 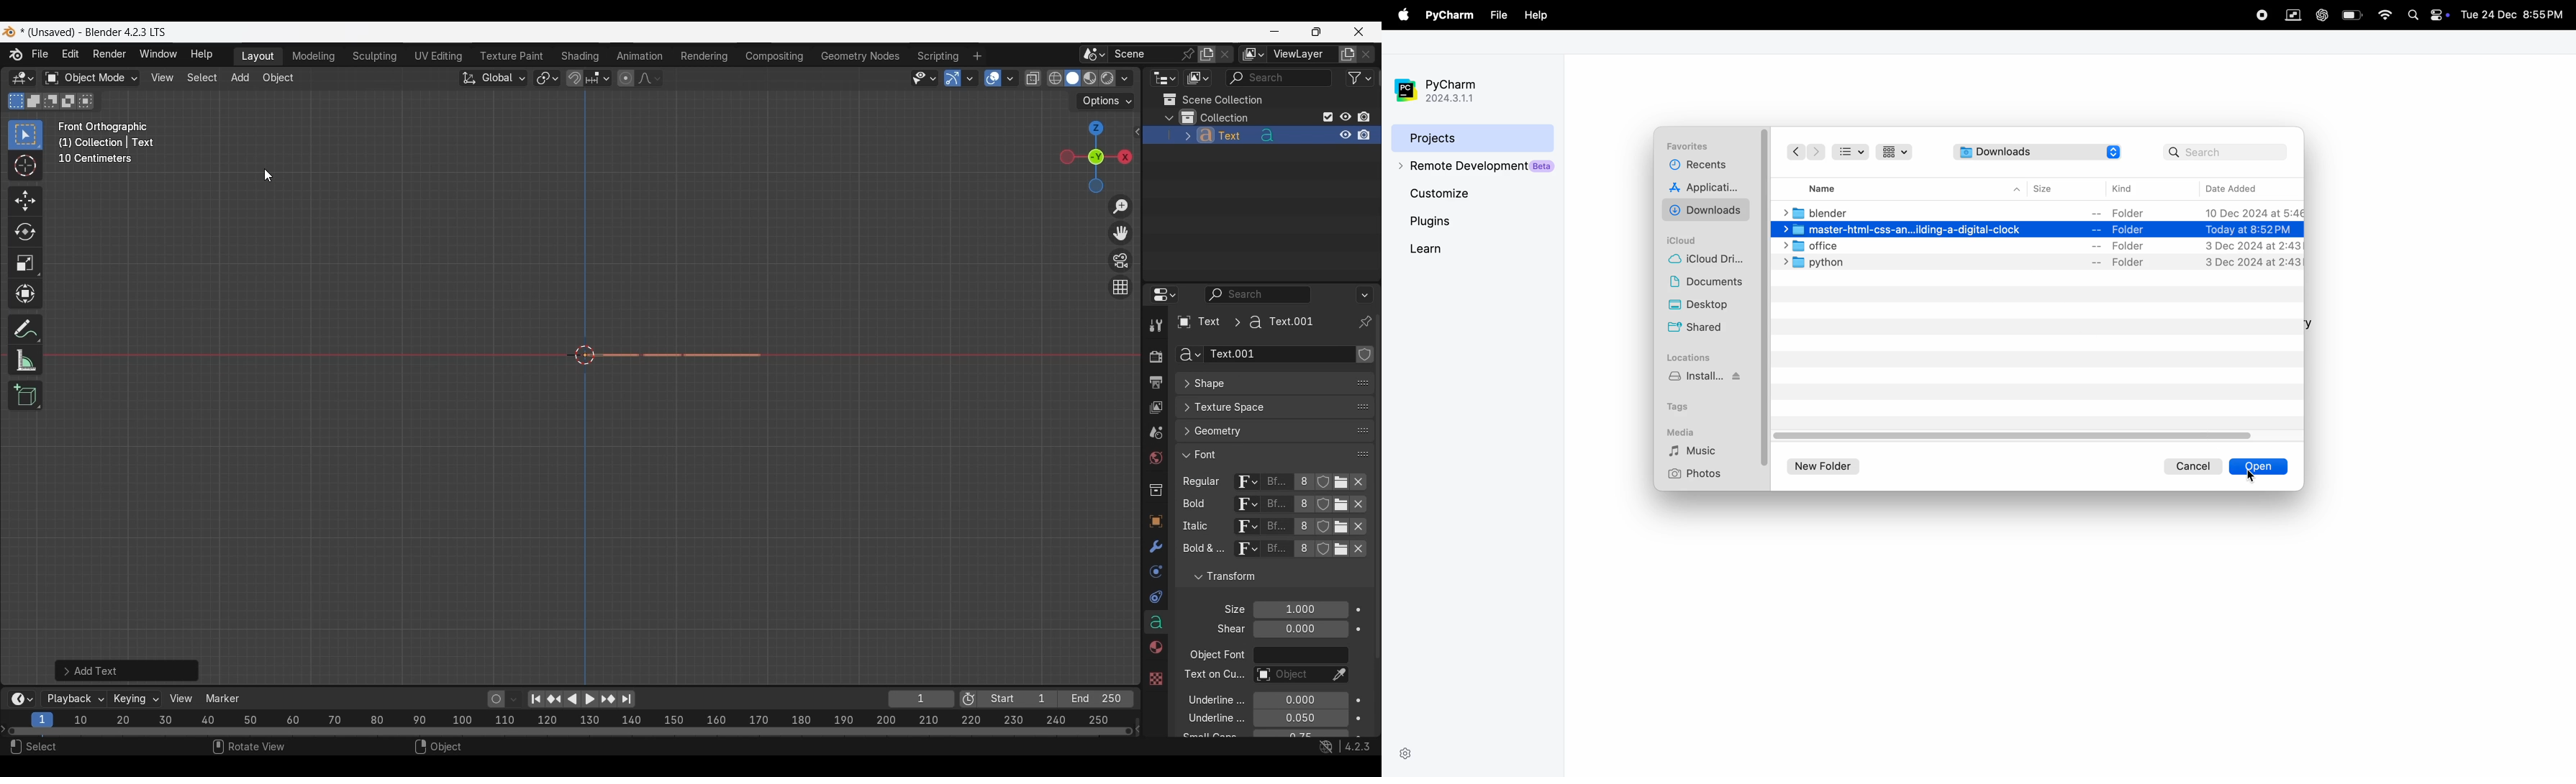 I want to click on Click to expand Shape, so click(x=1259, y=384).